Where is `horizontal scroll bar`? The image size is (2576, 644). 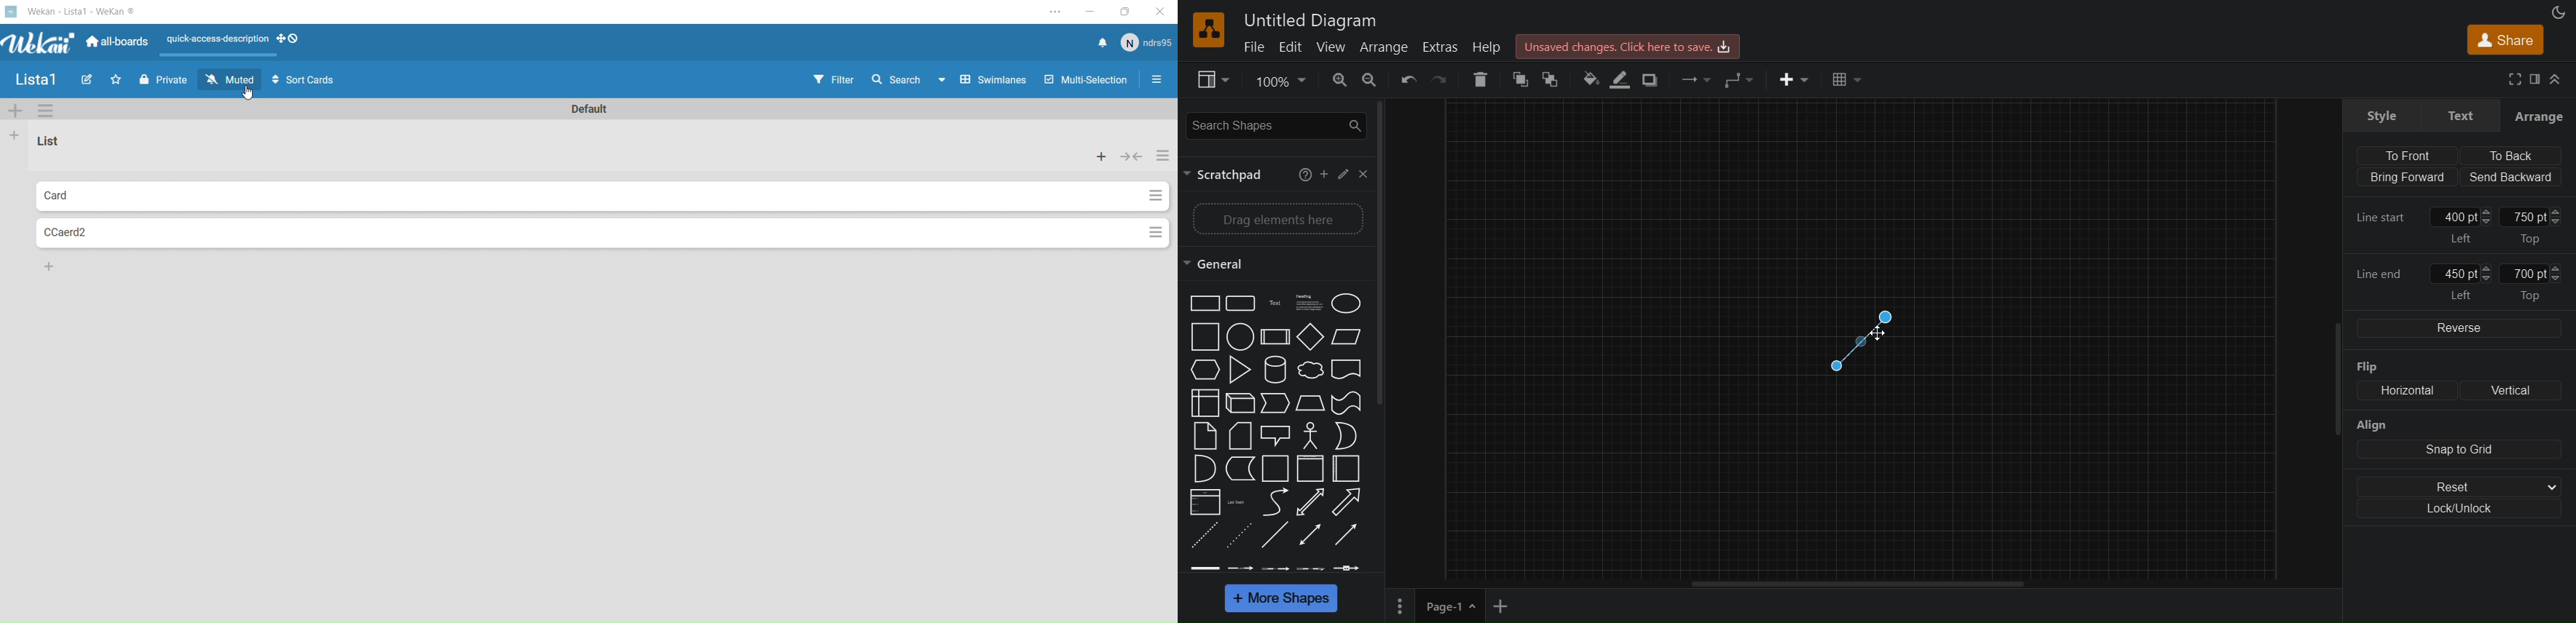 horizontal scroll bar is located at coordinates (1865, 584).